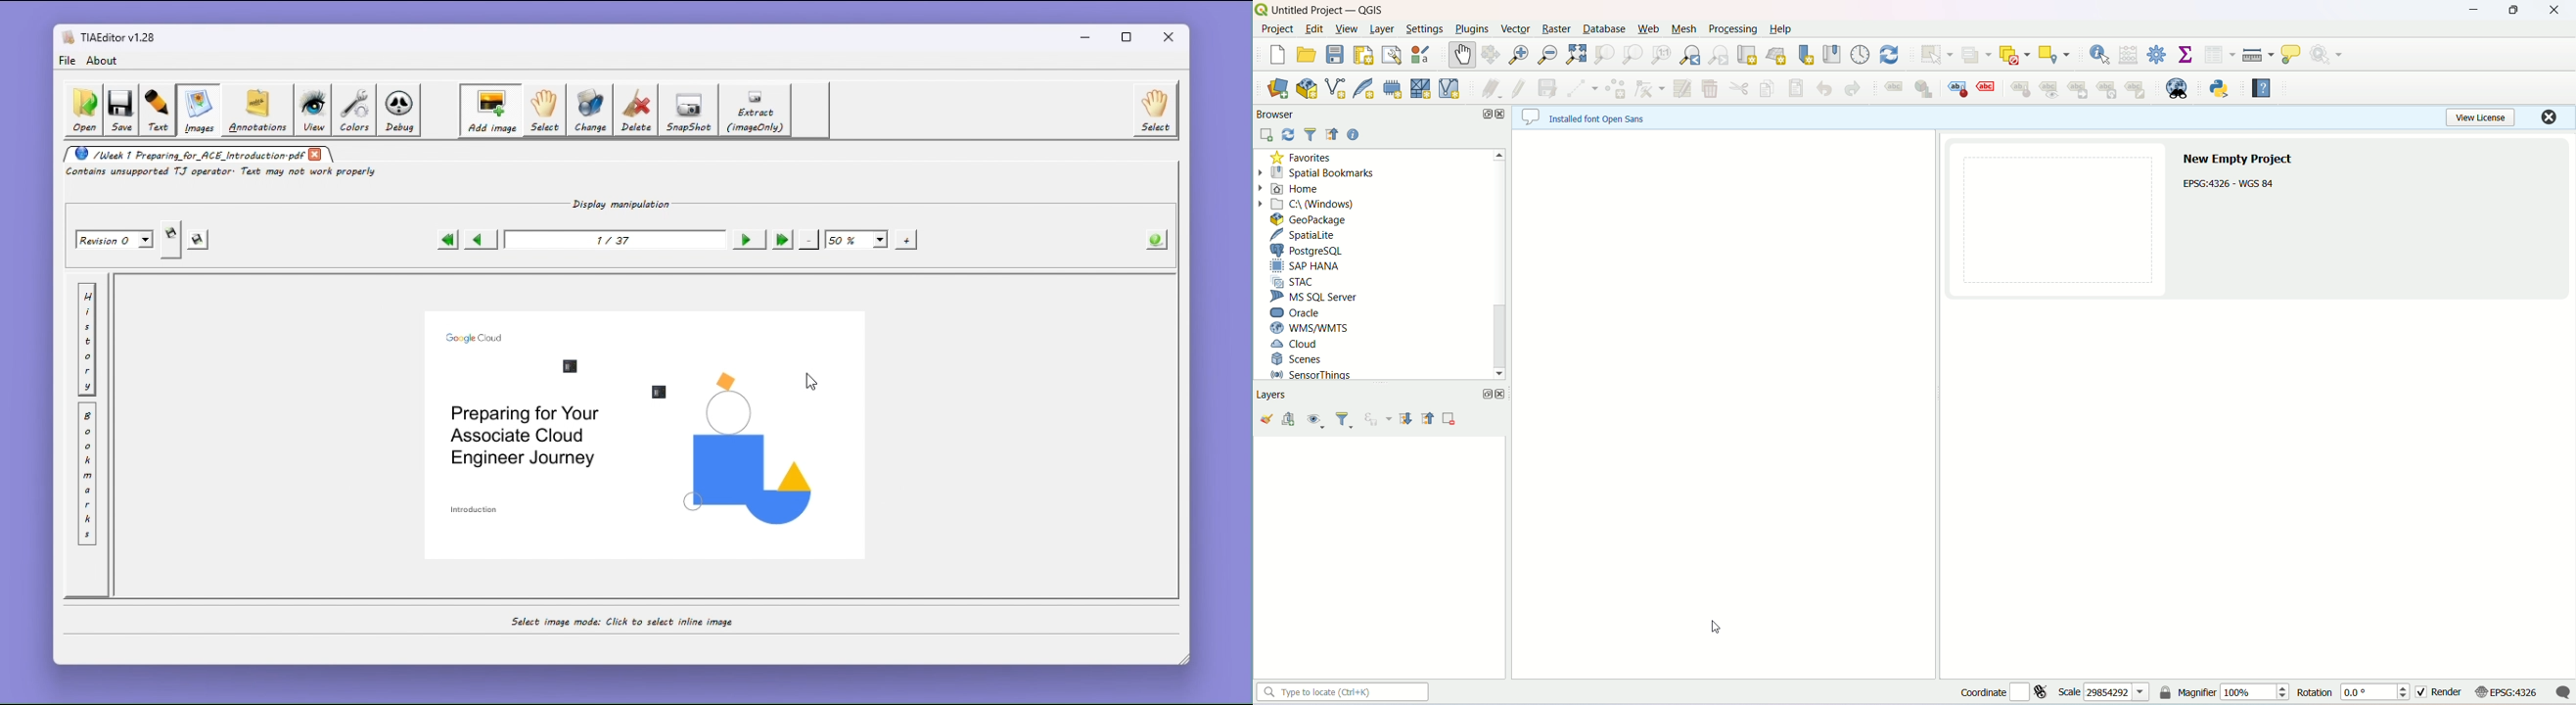 This screenshot has width=2576, height=728. Describe the element at coordinates (2099, 54) in the screenshot. I see `identify features` at that location.